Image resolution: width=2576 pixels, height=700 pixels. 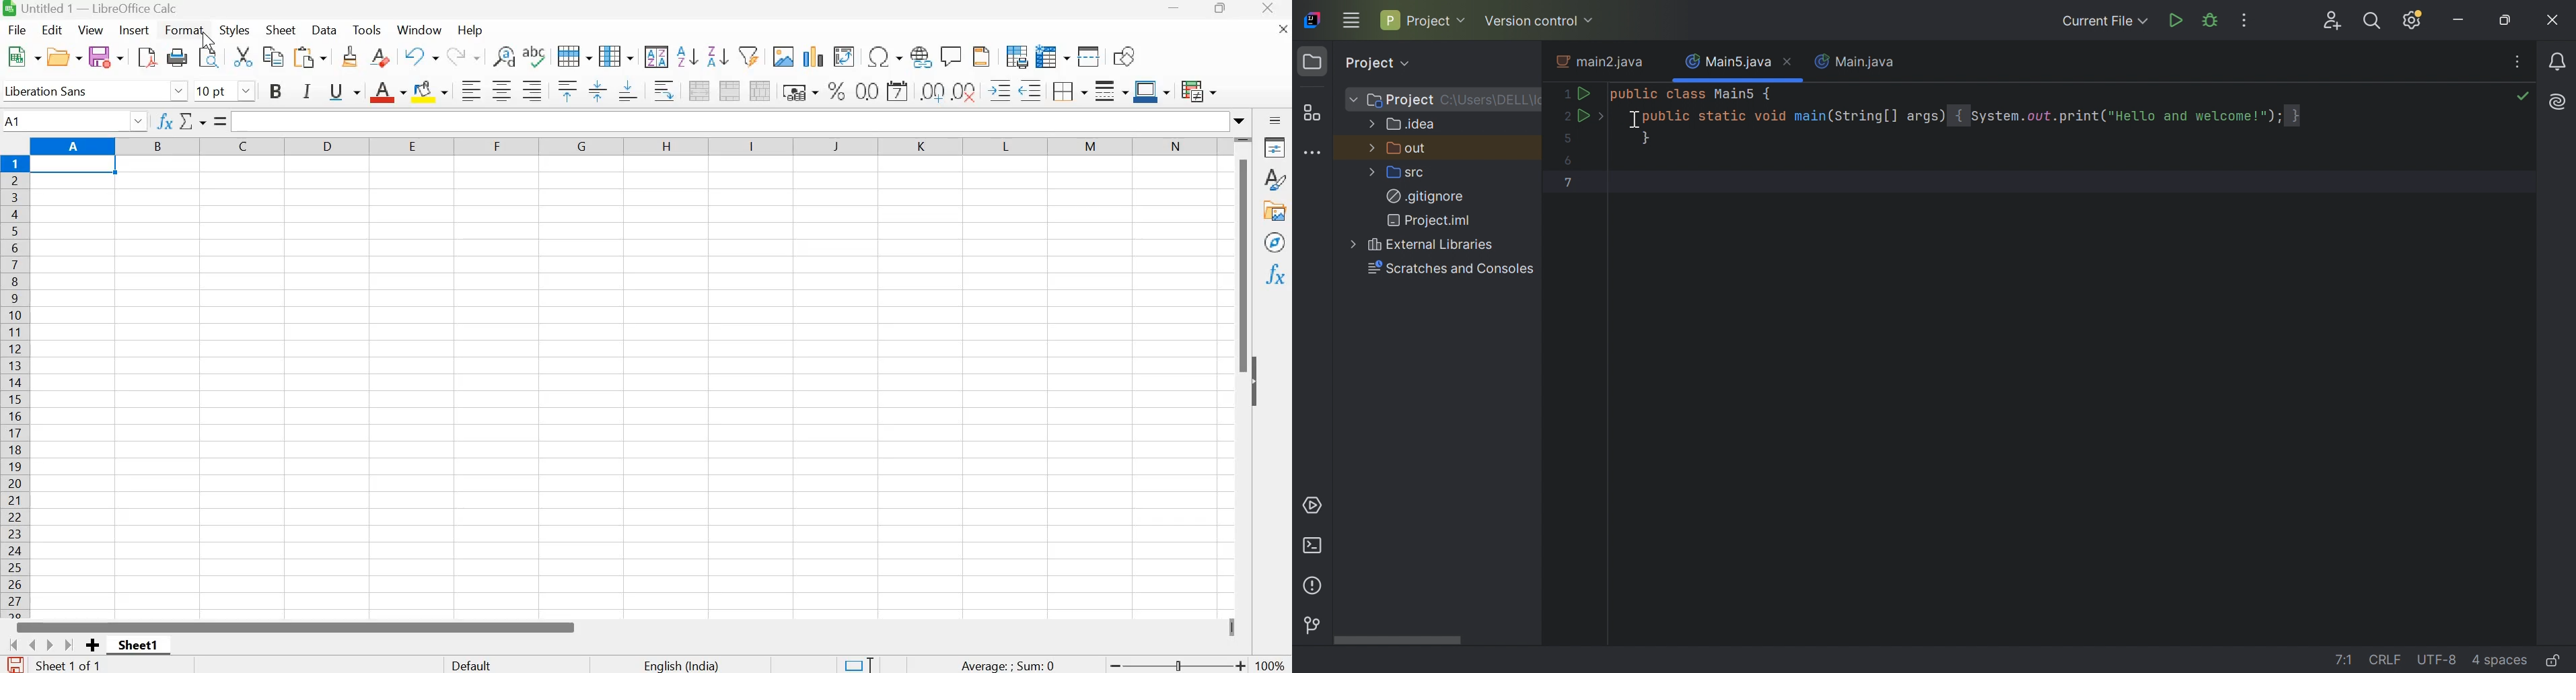 I want to click on 1, so click(x=1566, y=94).